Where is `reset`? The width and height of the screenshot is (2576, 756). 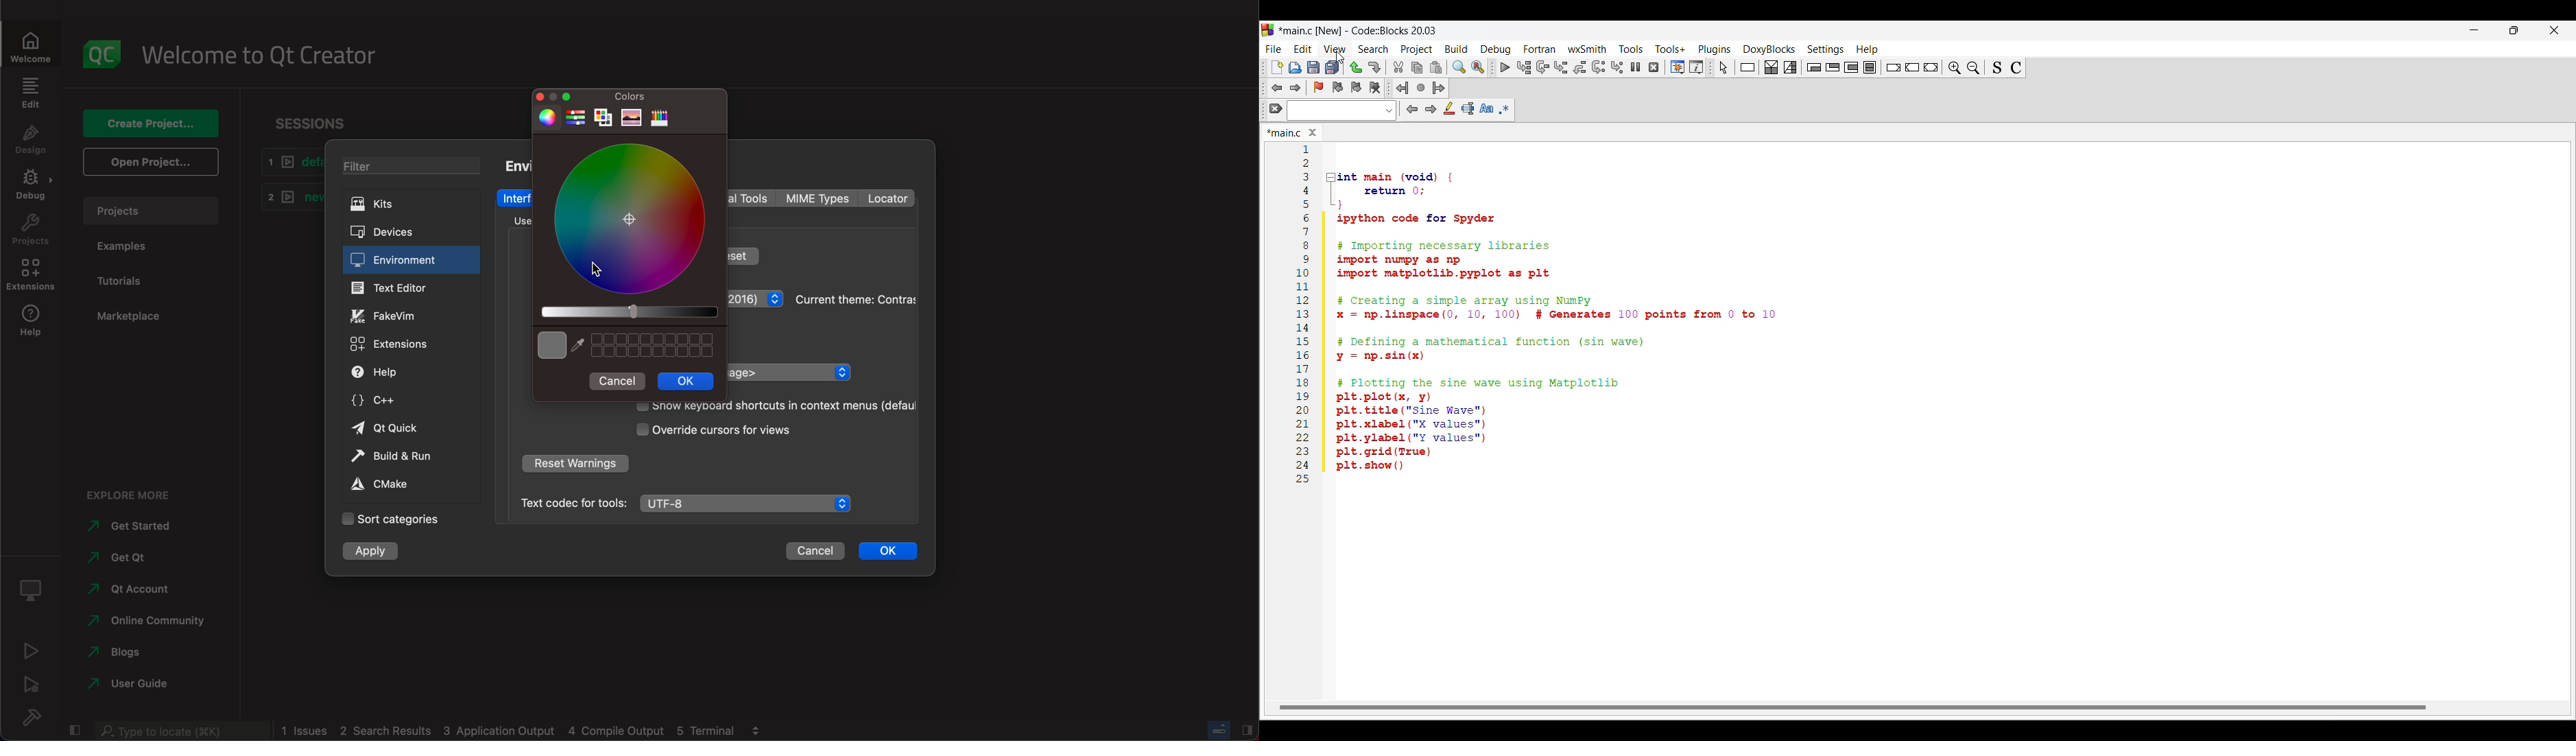 reset is located at coordinates (744, 255).